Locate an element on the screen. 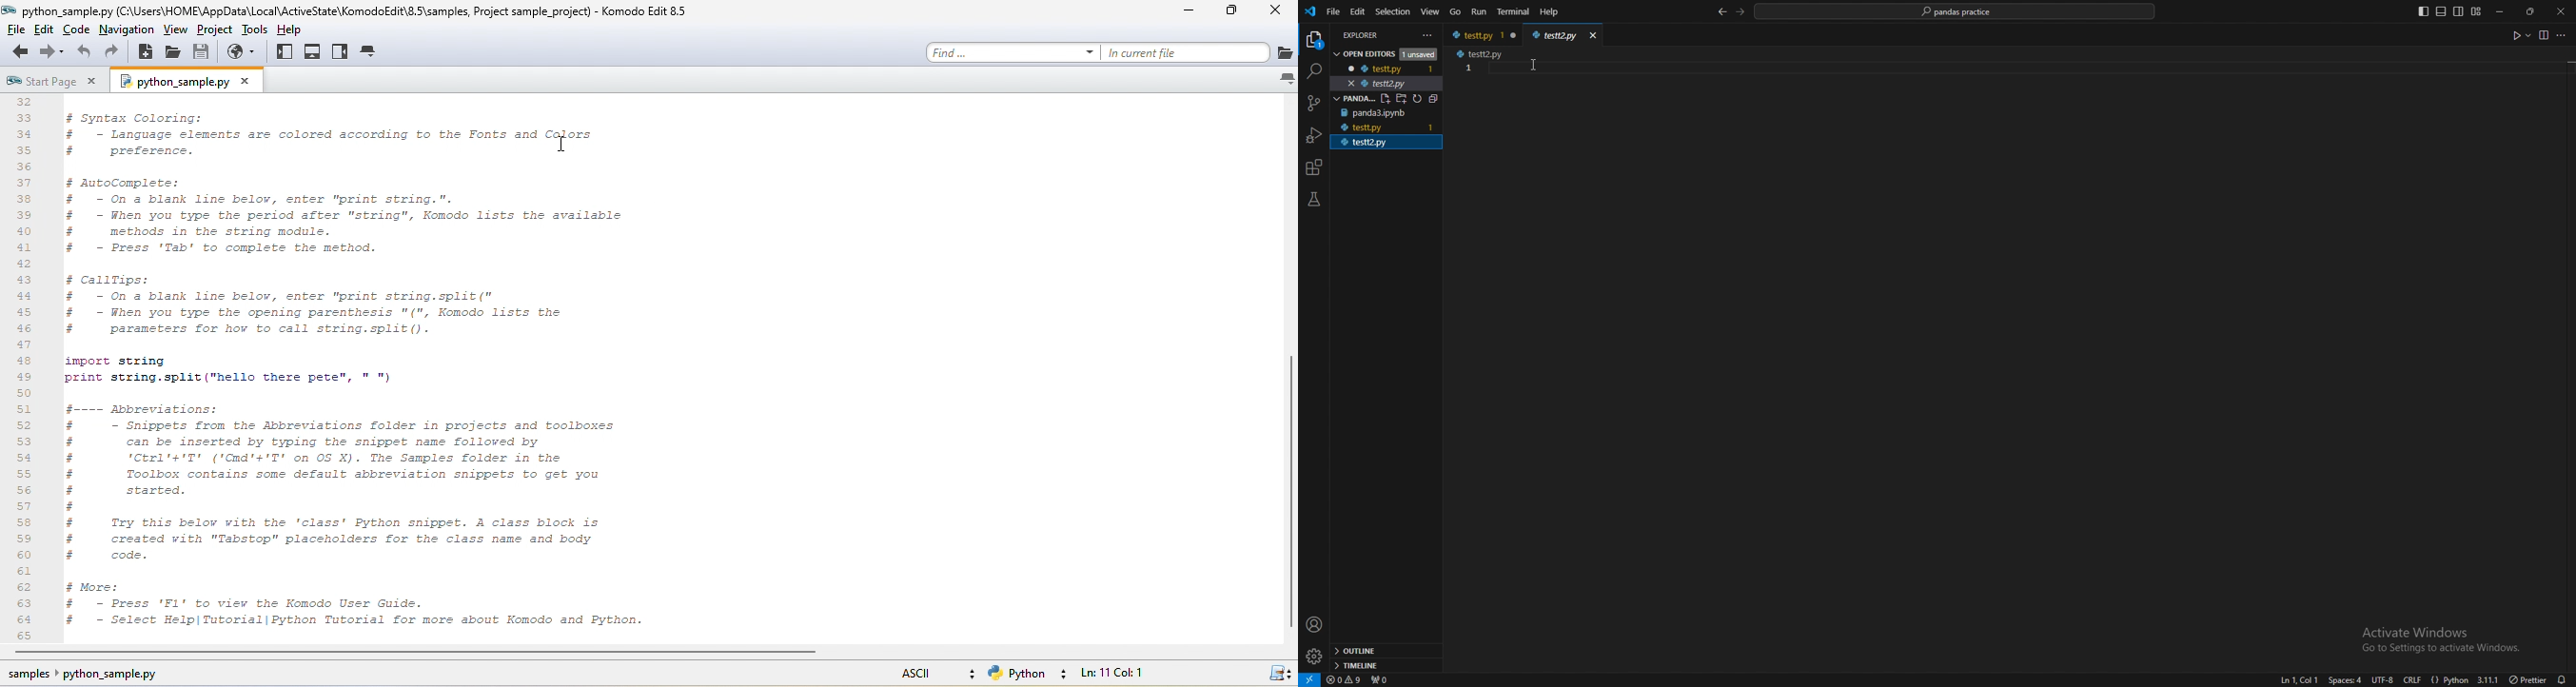  Help is located at coordinates (1548, 12).